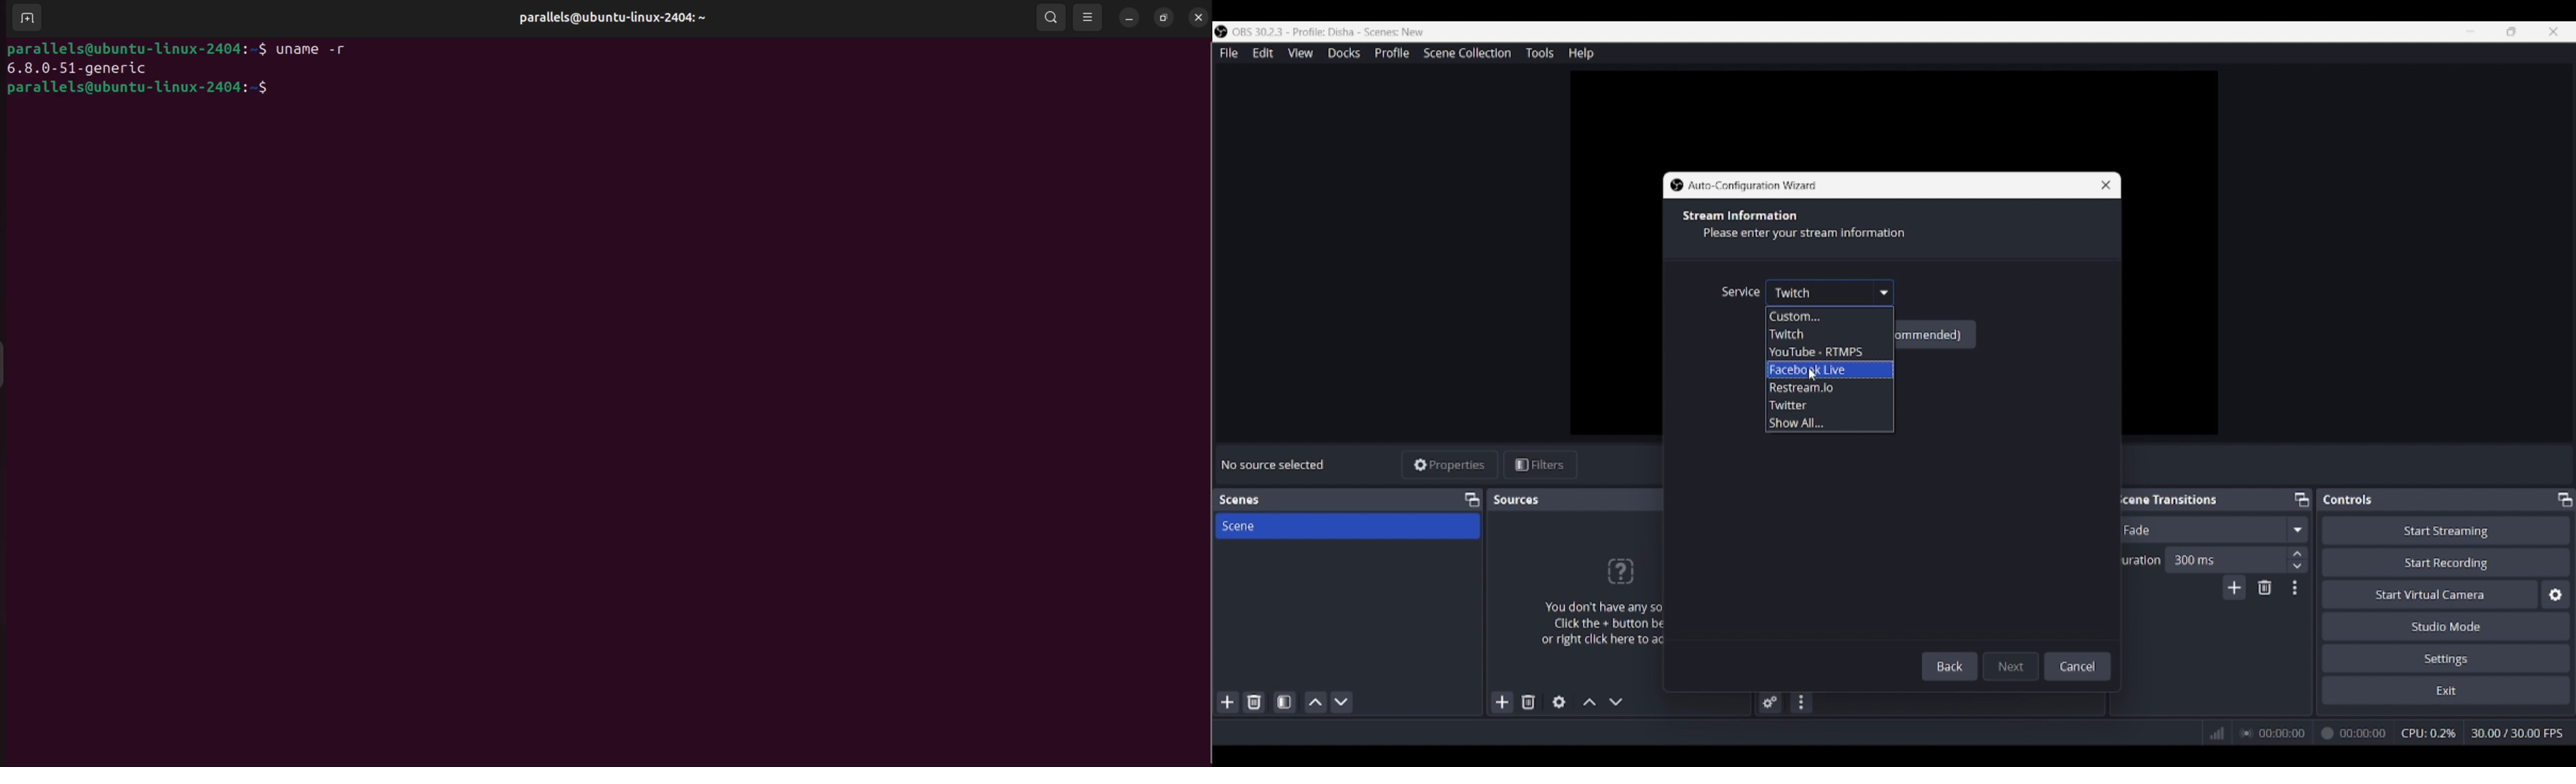  Describe the element at coordinates (1450, 465) in the screenshot. I see `Properties` at that location.